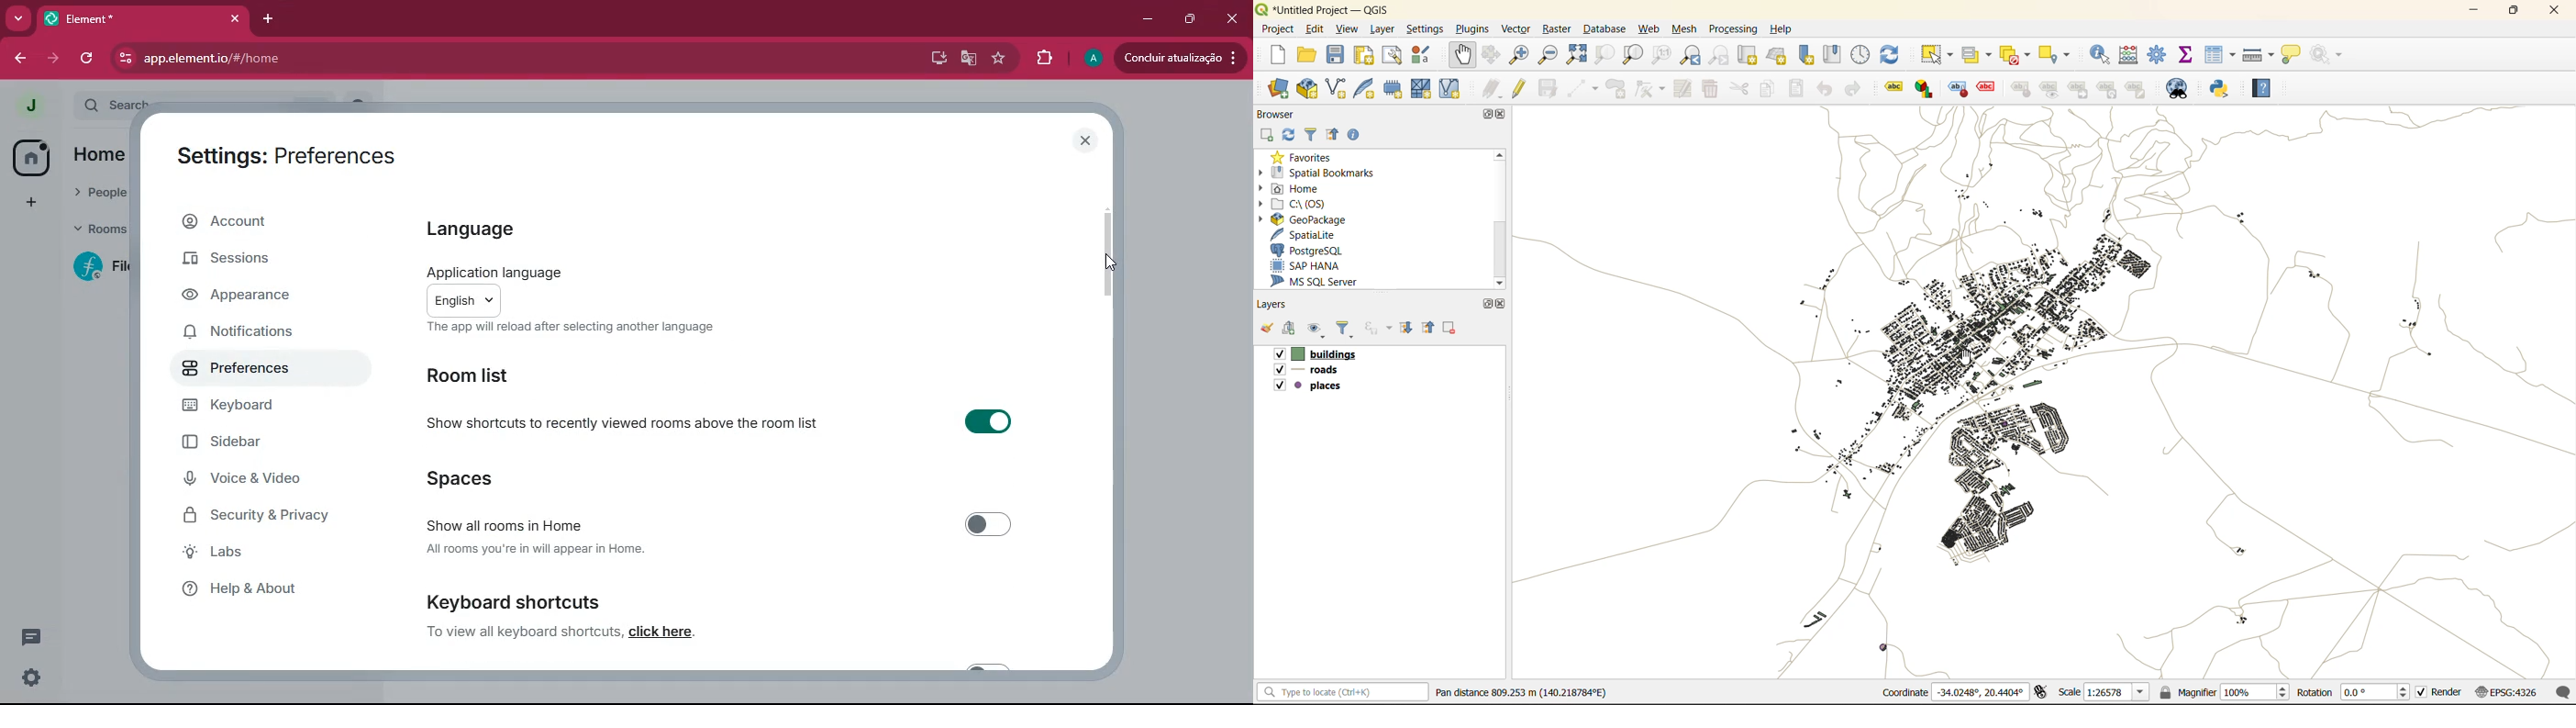  What do you see at coordinates (469, 227) in the screenshot?
I see `language` at bounding box center [469, 227].